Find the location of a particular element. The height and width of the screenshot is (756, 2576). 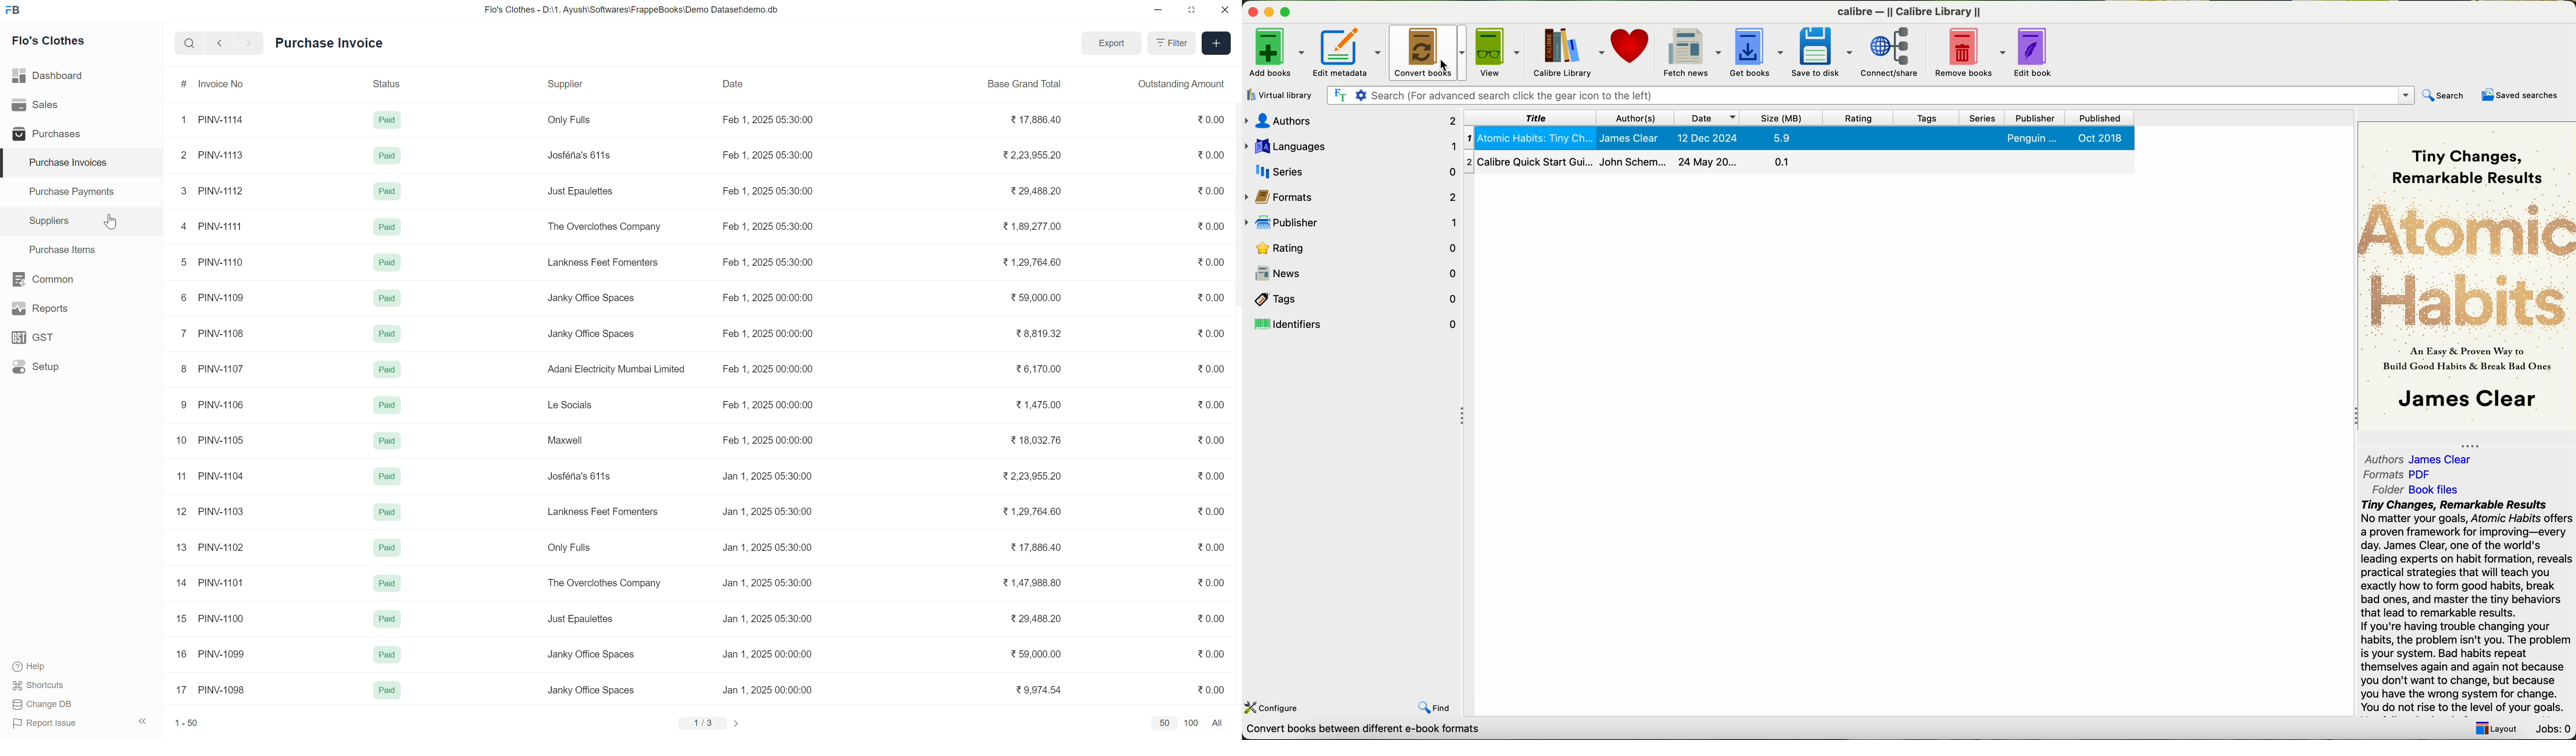

data is located at coordinates (1360, 732).